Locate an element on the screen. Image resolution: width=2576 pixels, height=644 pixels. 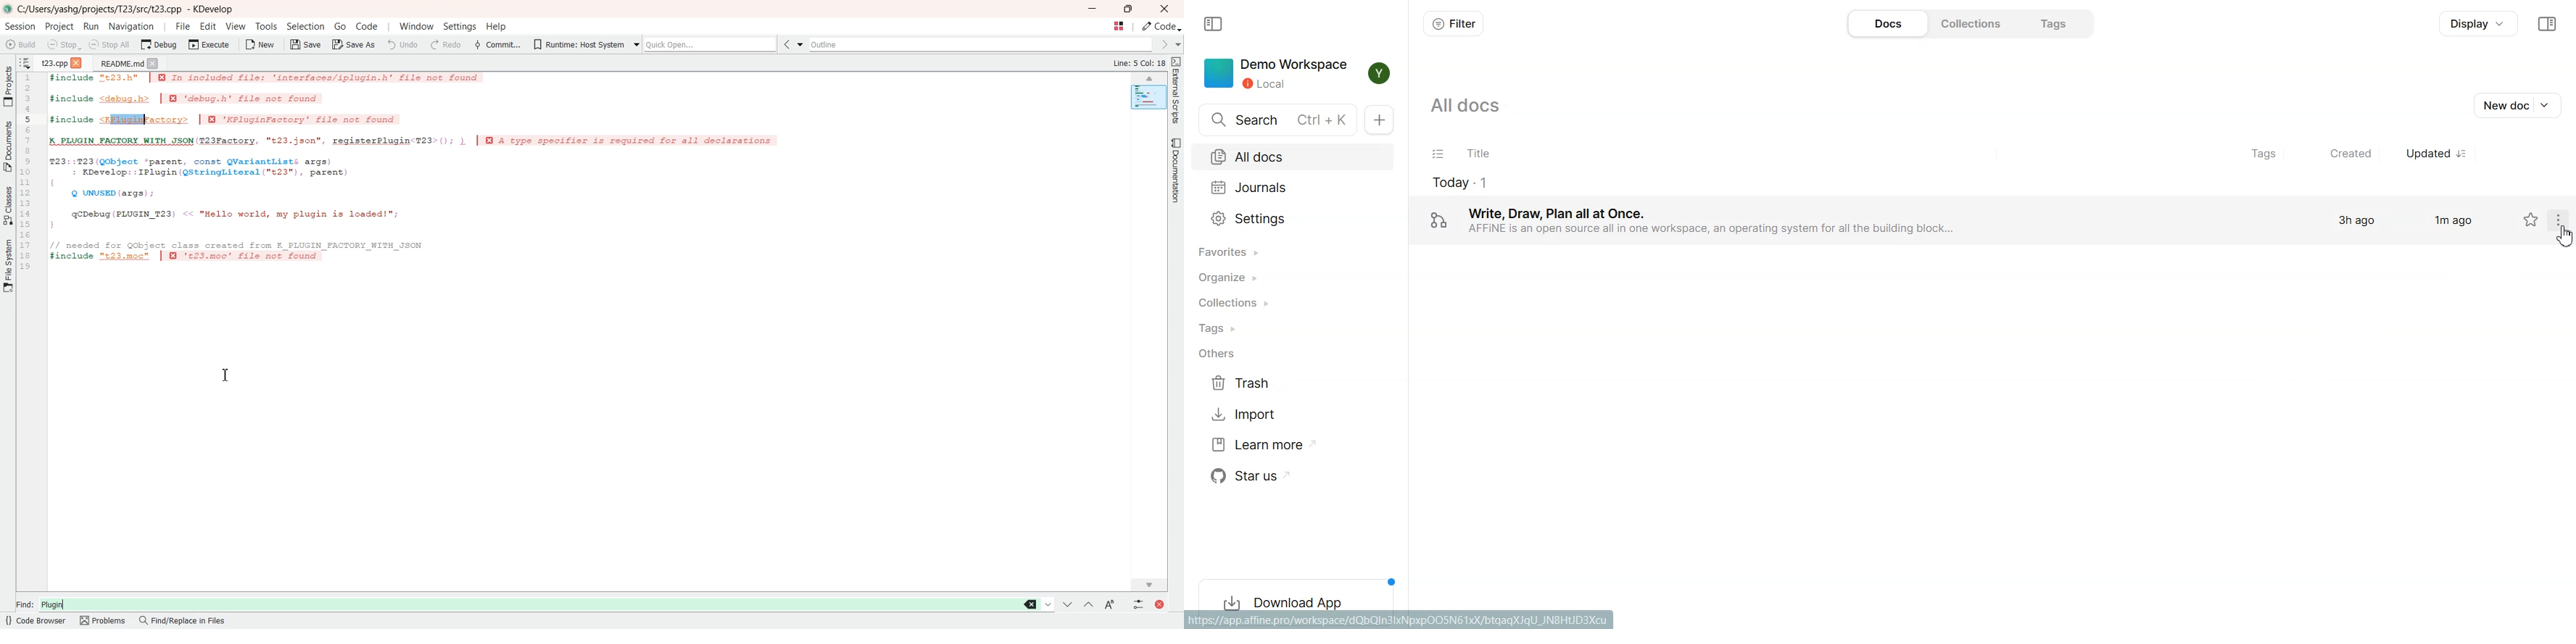
Download app is located at coordinates (1297, 599).